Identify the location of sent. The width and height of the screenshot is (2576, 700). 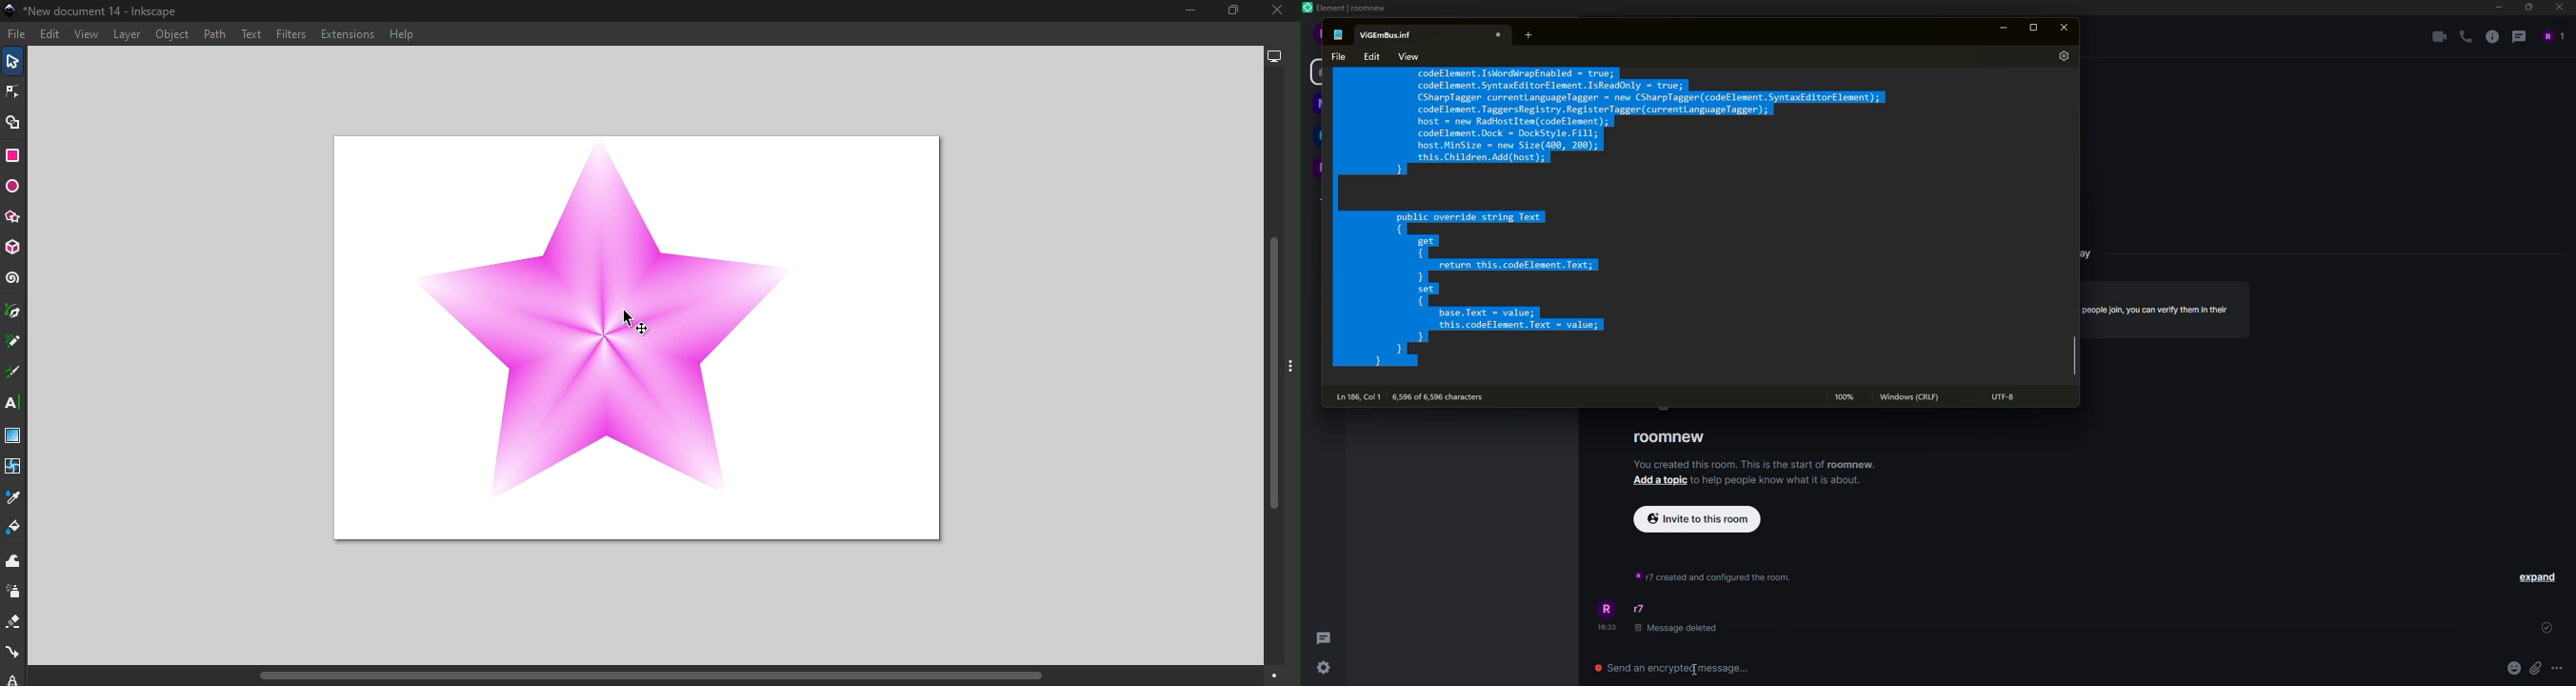
(2545, 629).